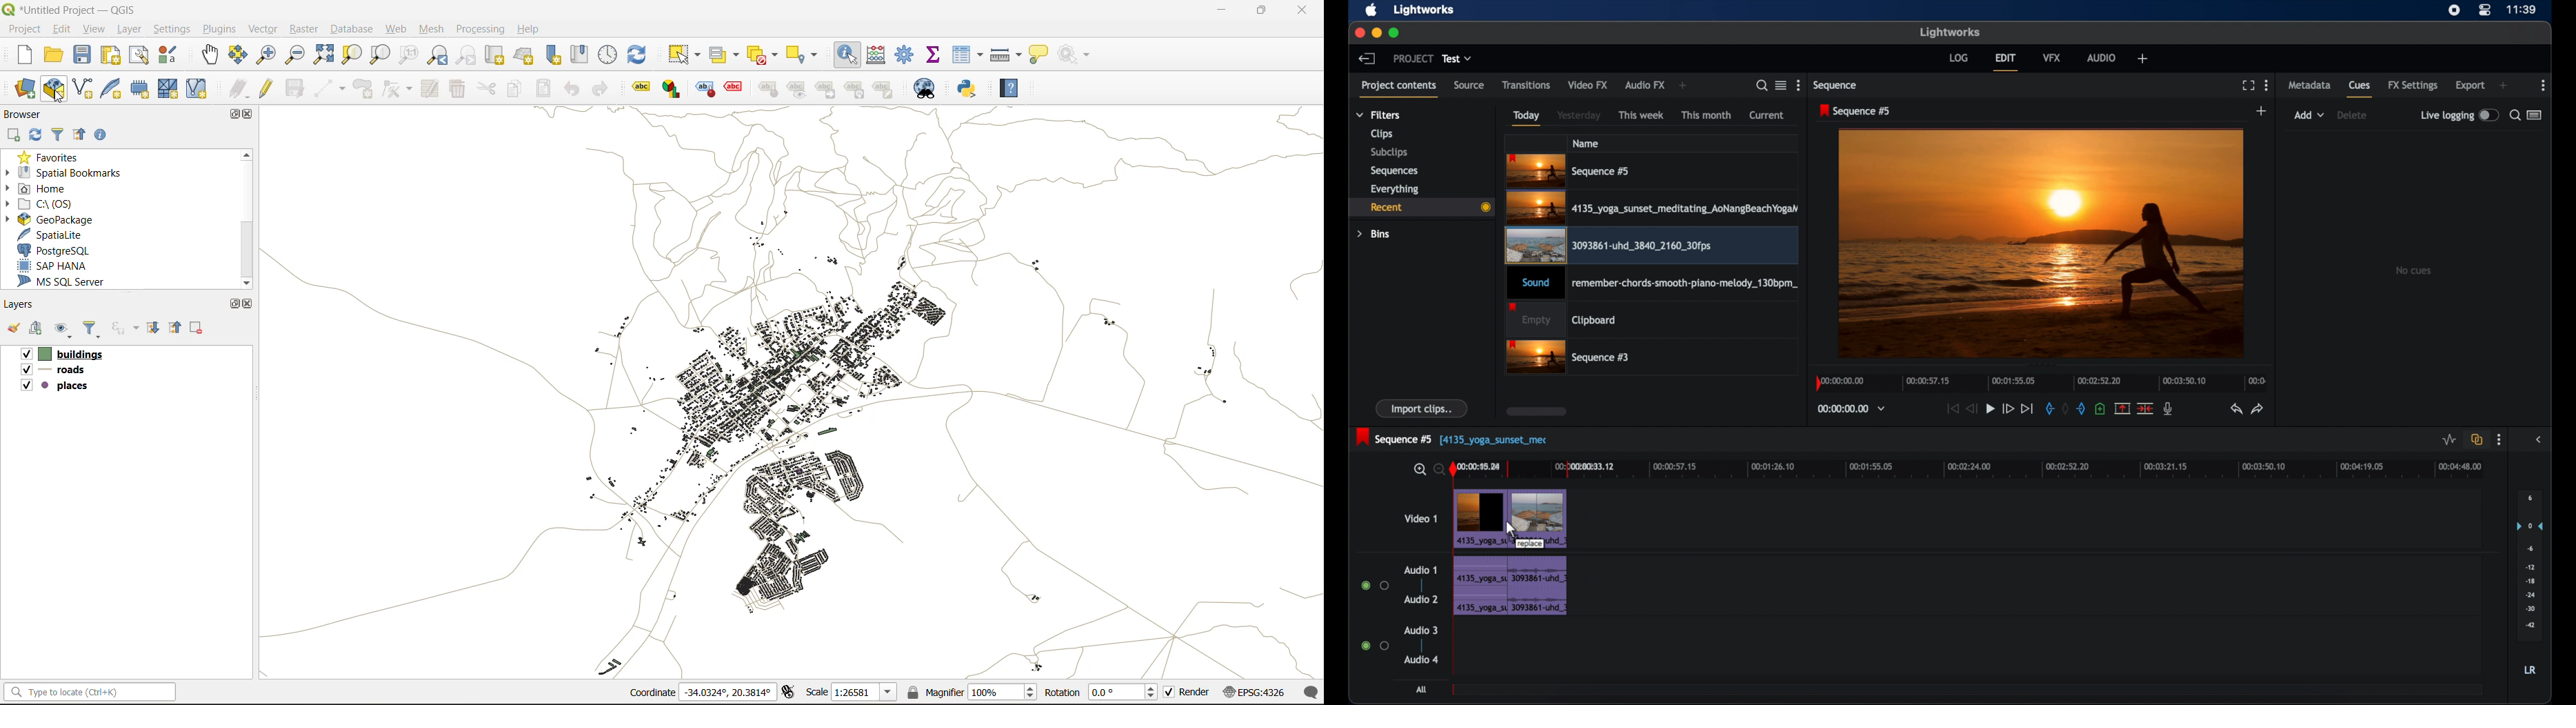  What do you see at coordinates (1540, 585) in the screenshot?
I see `audio clip` at bounding box center [1540, 585].